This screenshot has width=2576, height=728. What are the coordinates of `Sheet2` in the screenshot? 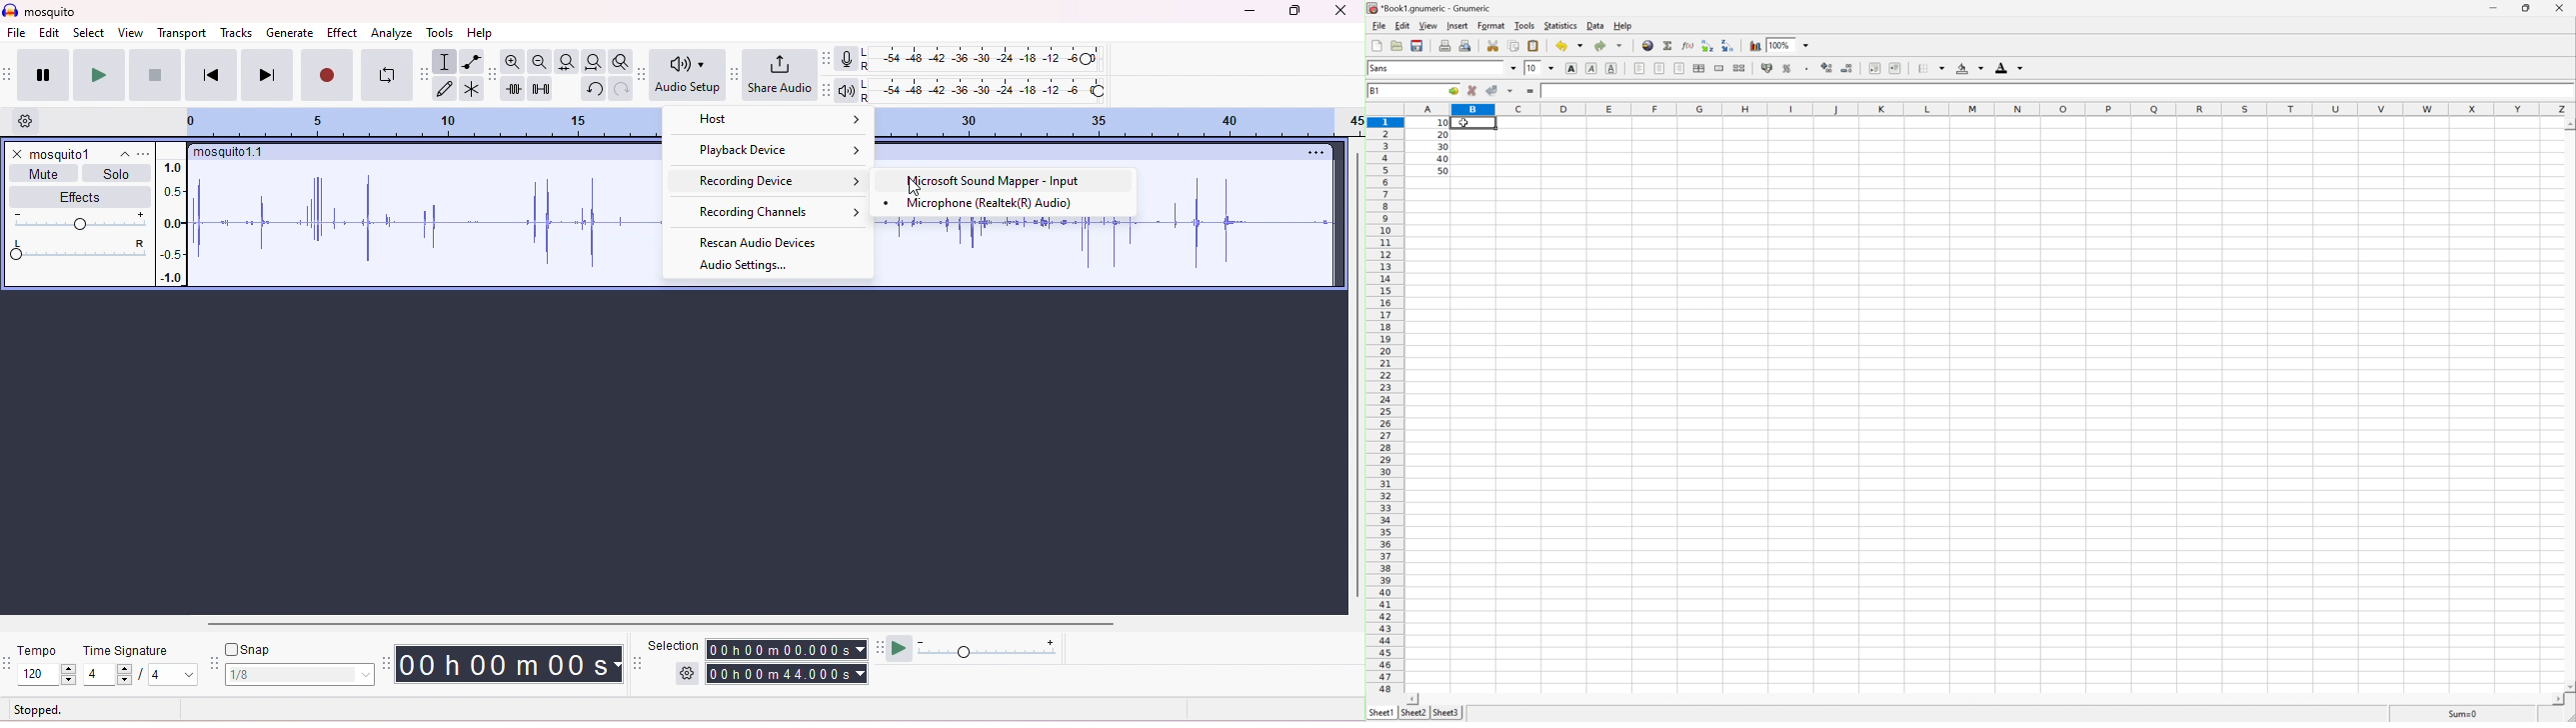 It's located at (1414, 713).